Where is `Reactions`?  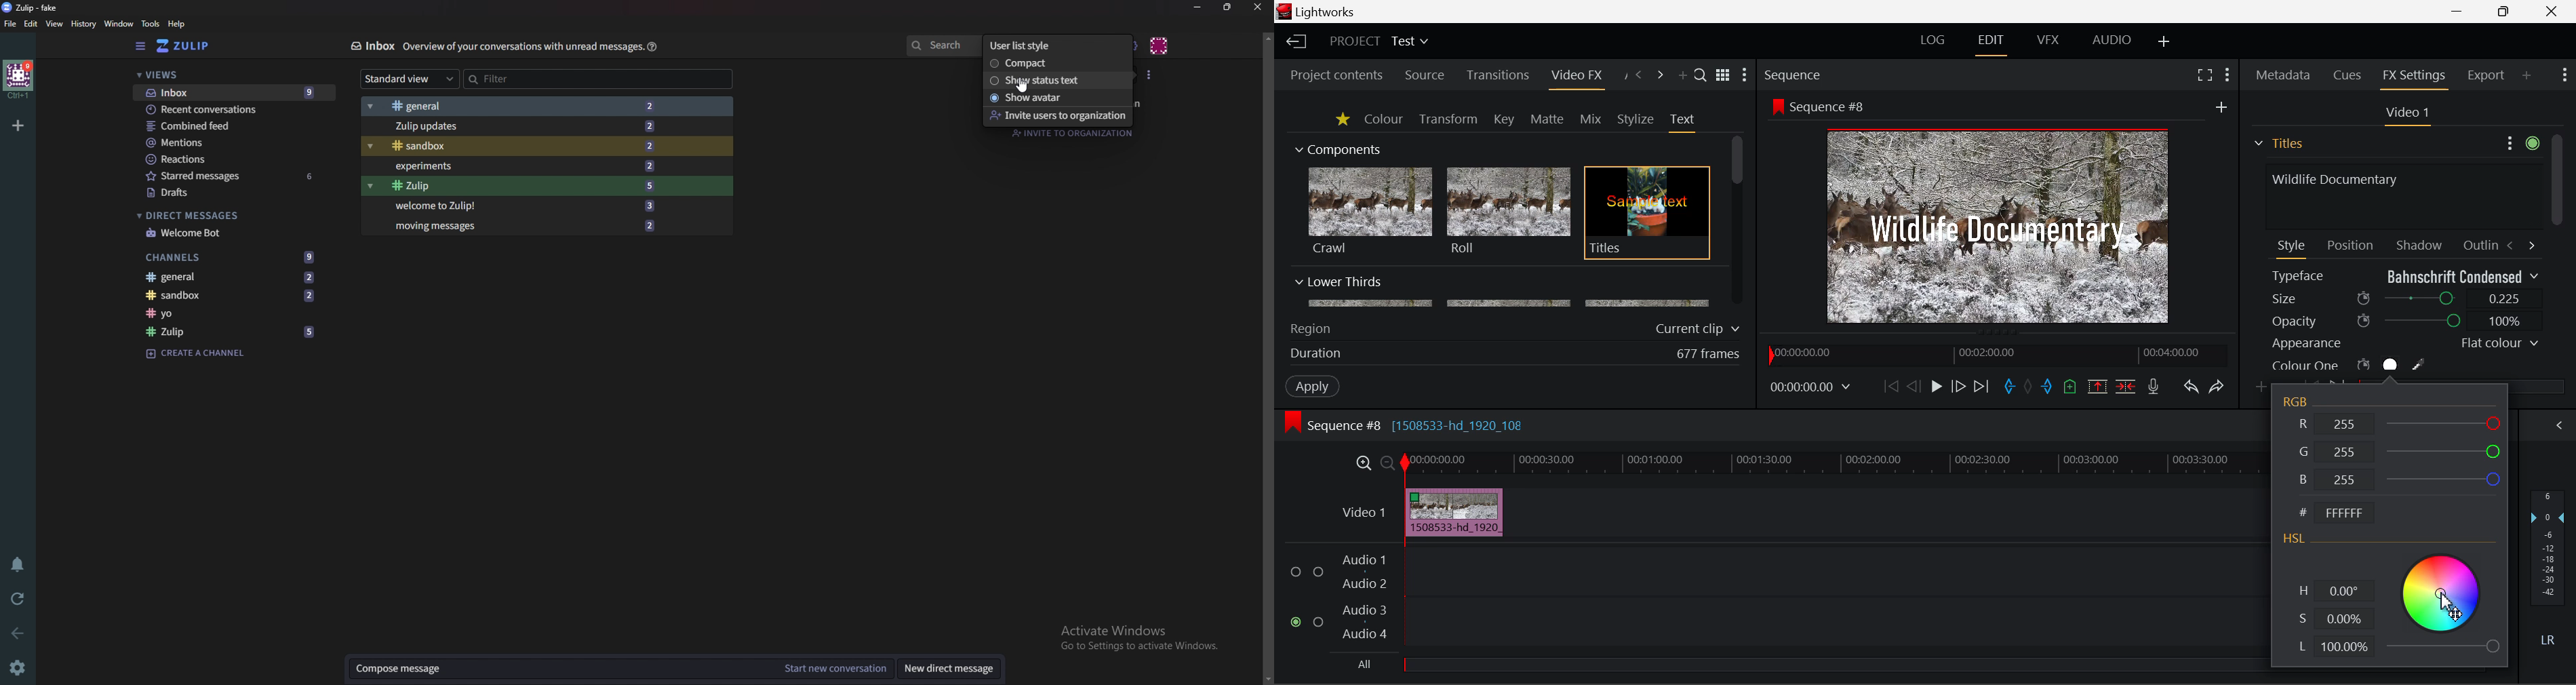
Reactions is located at coordinates (218, 159).